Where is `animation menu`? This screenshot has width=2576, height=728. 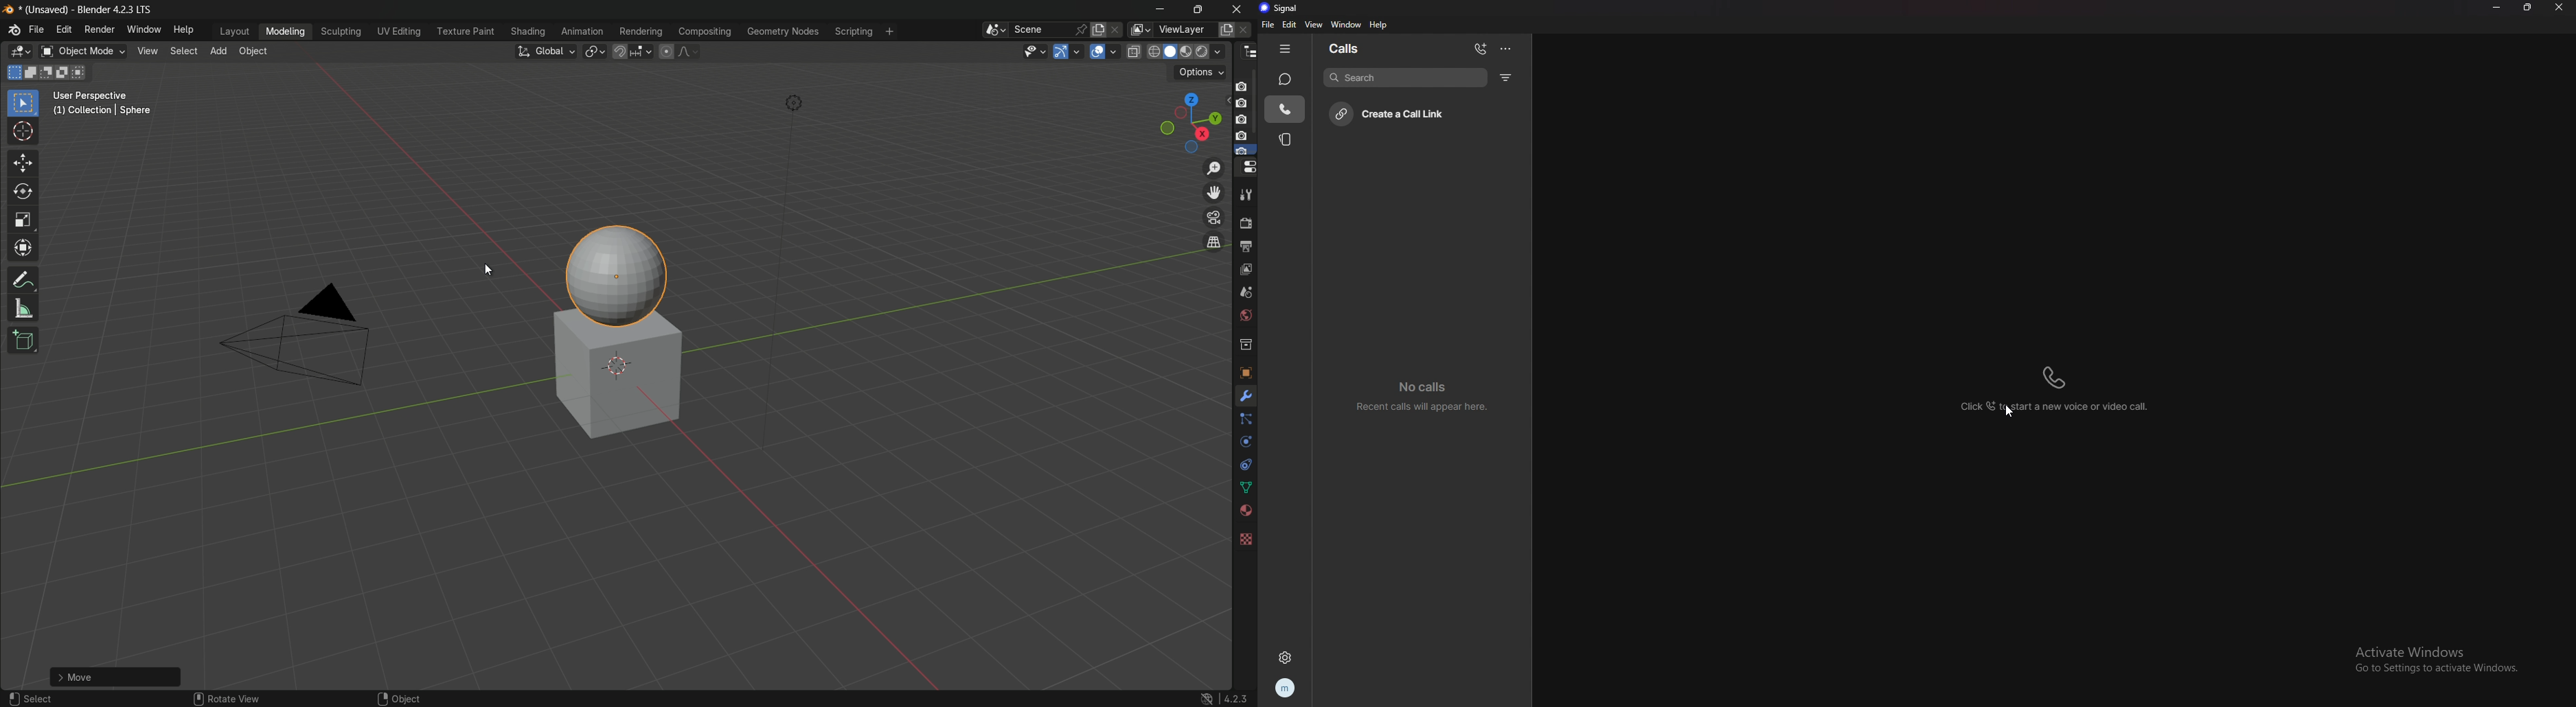 animation menu is located at coordinates (584, 31).